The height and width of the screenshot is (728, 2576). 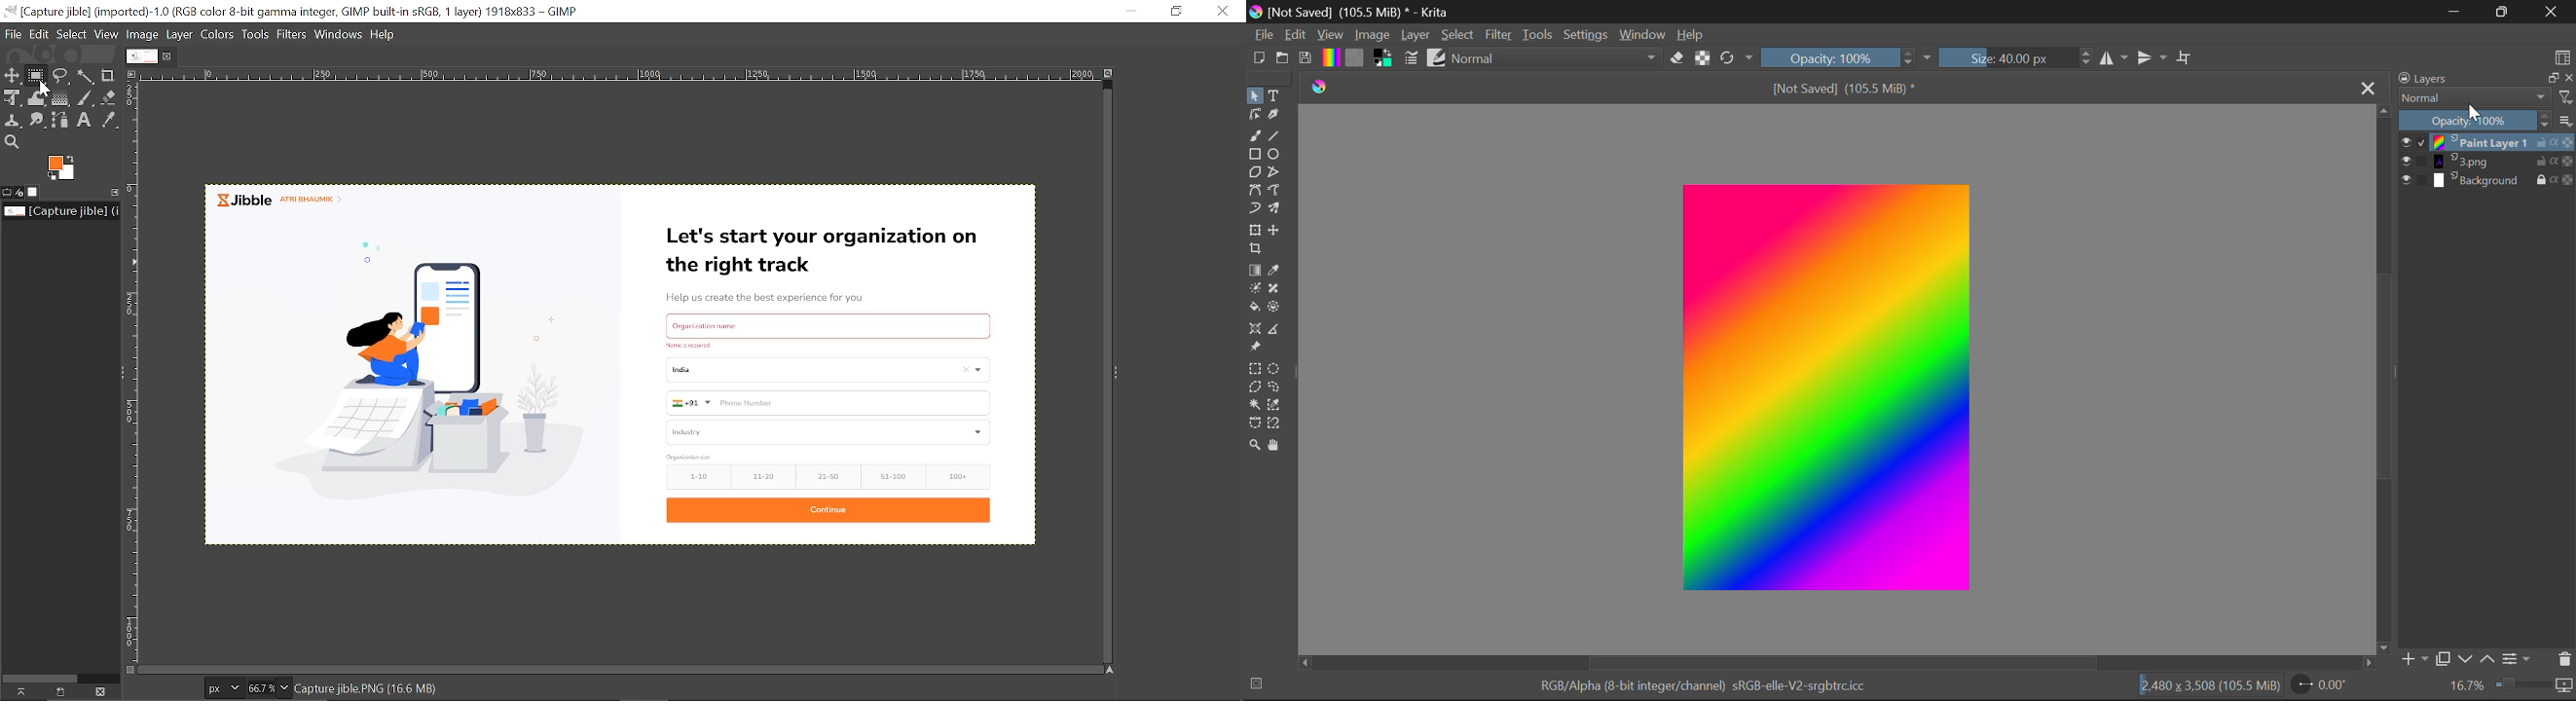 I want to click on lock layer, so click(x=2546, y=178).